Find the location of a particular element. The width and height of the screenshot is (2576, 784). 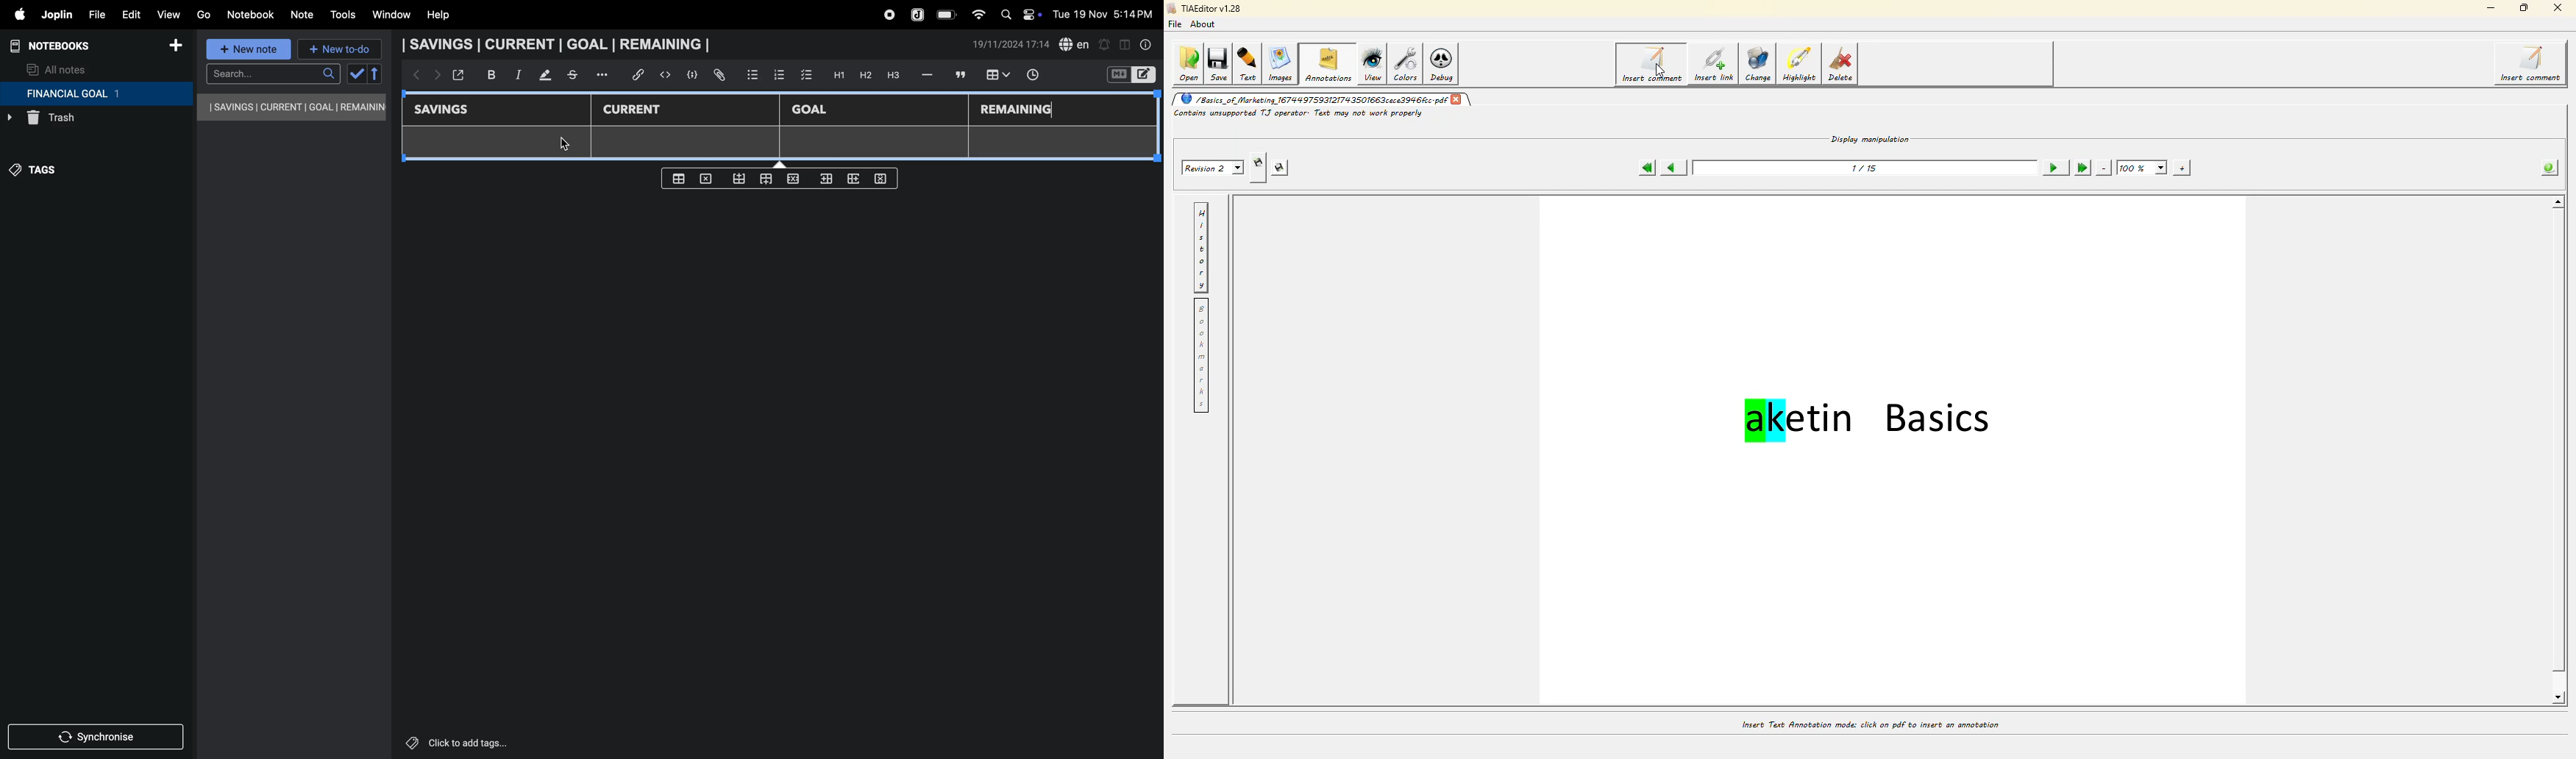

code block is located at coordinates (688, 75).